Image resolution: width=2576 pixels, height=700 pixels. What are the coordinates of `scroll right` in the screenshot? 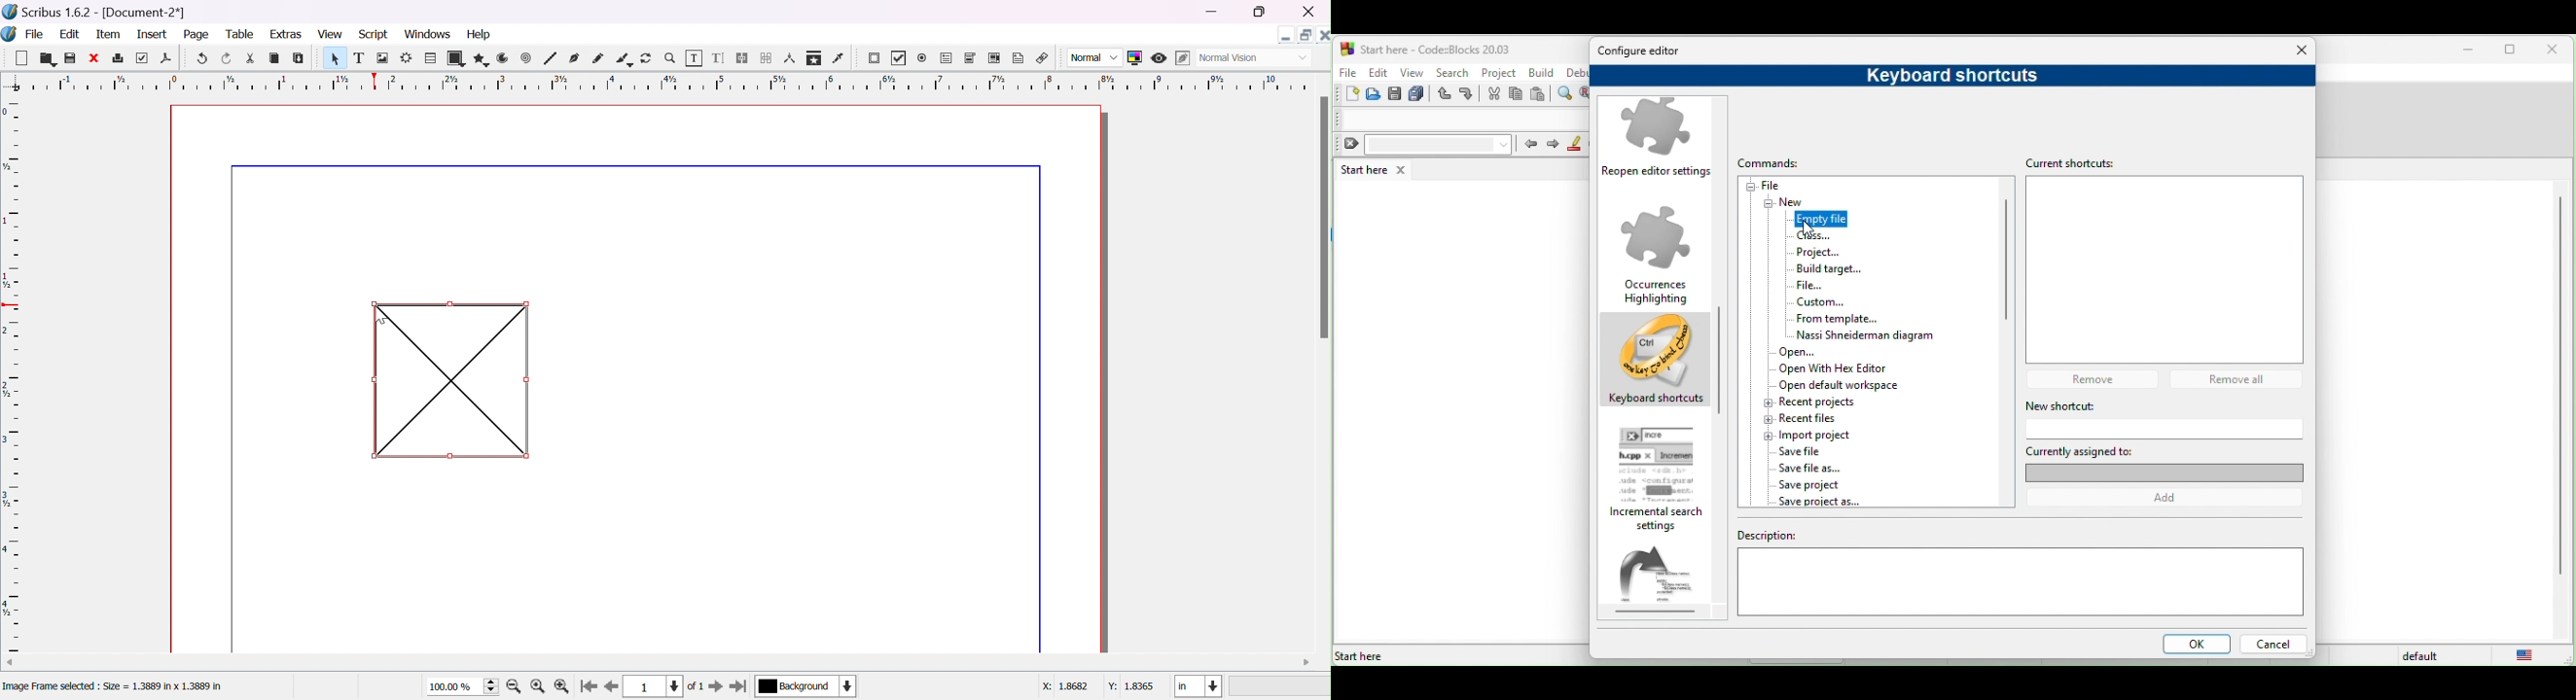 It's located at (1308, 662).